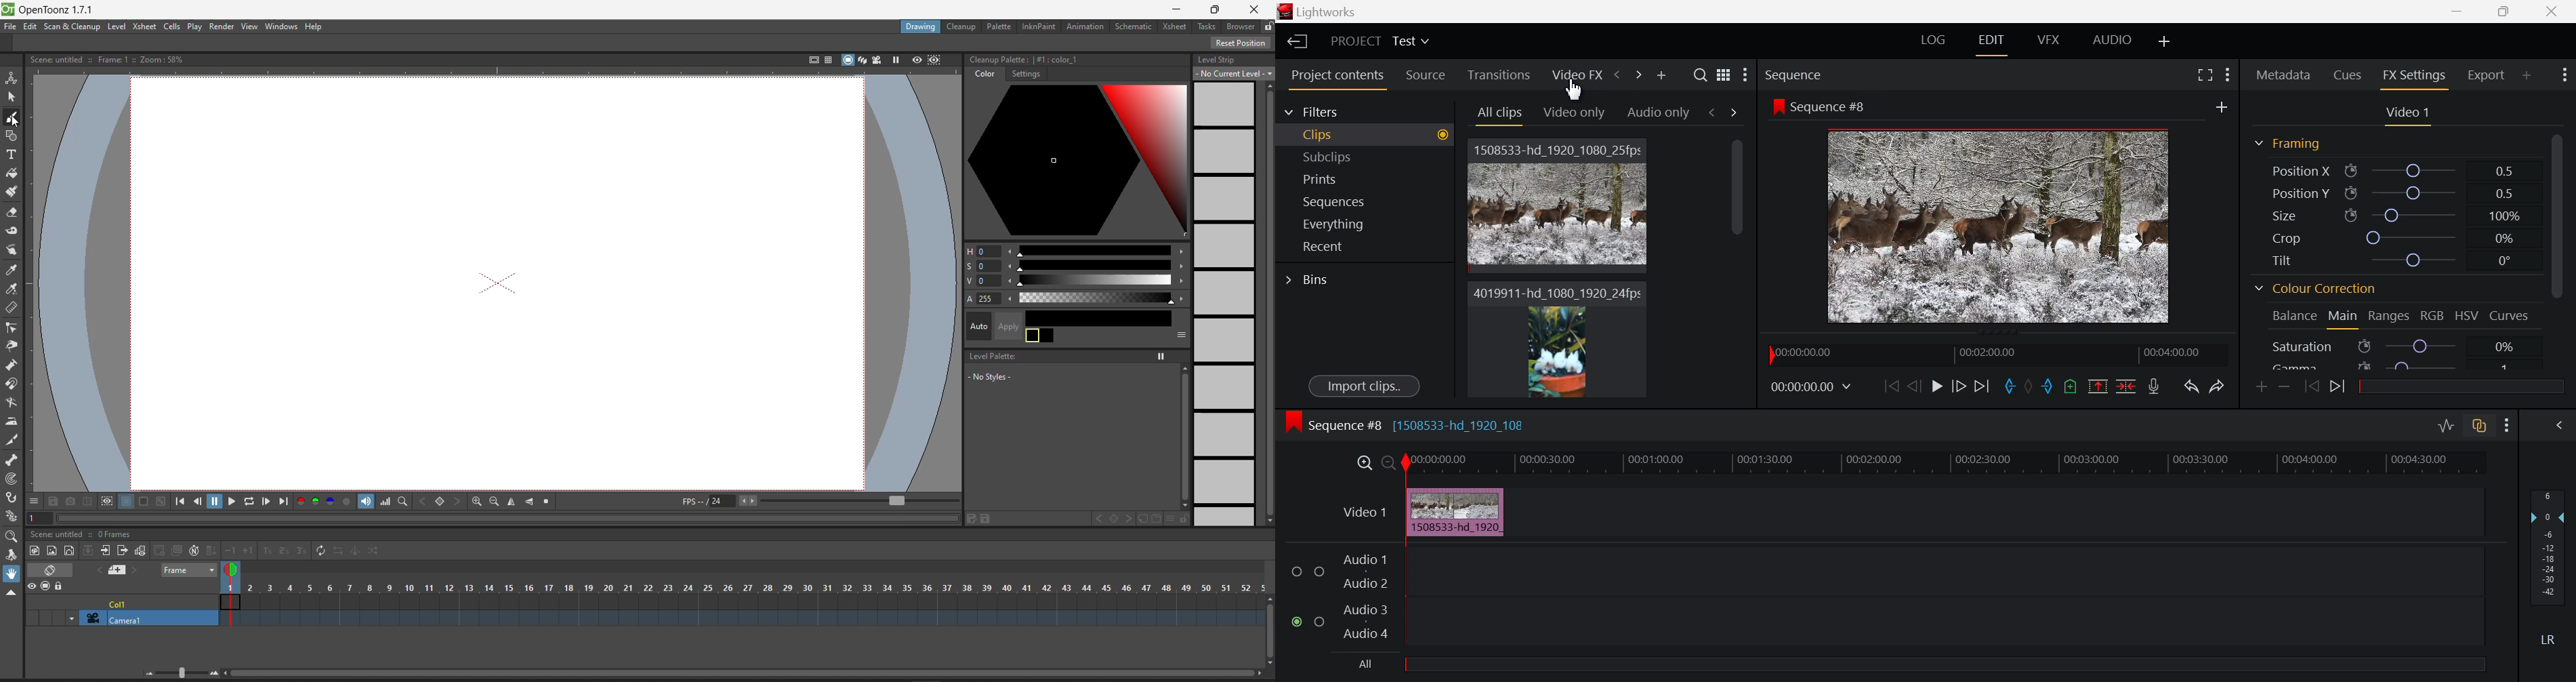 This screenshot has height=700, width=2576. I want to click on sub camera preview, so click(935, 59).